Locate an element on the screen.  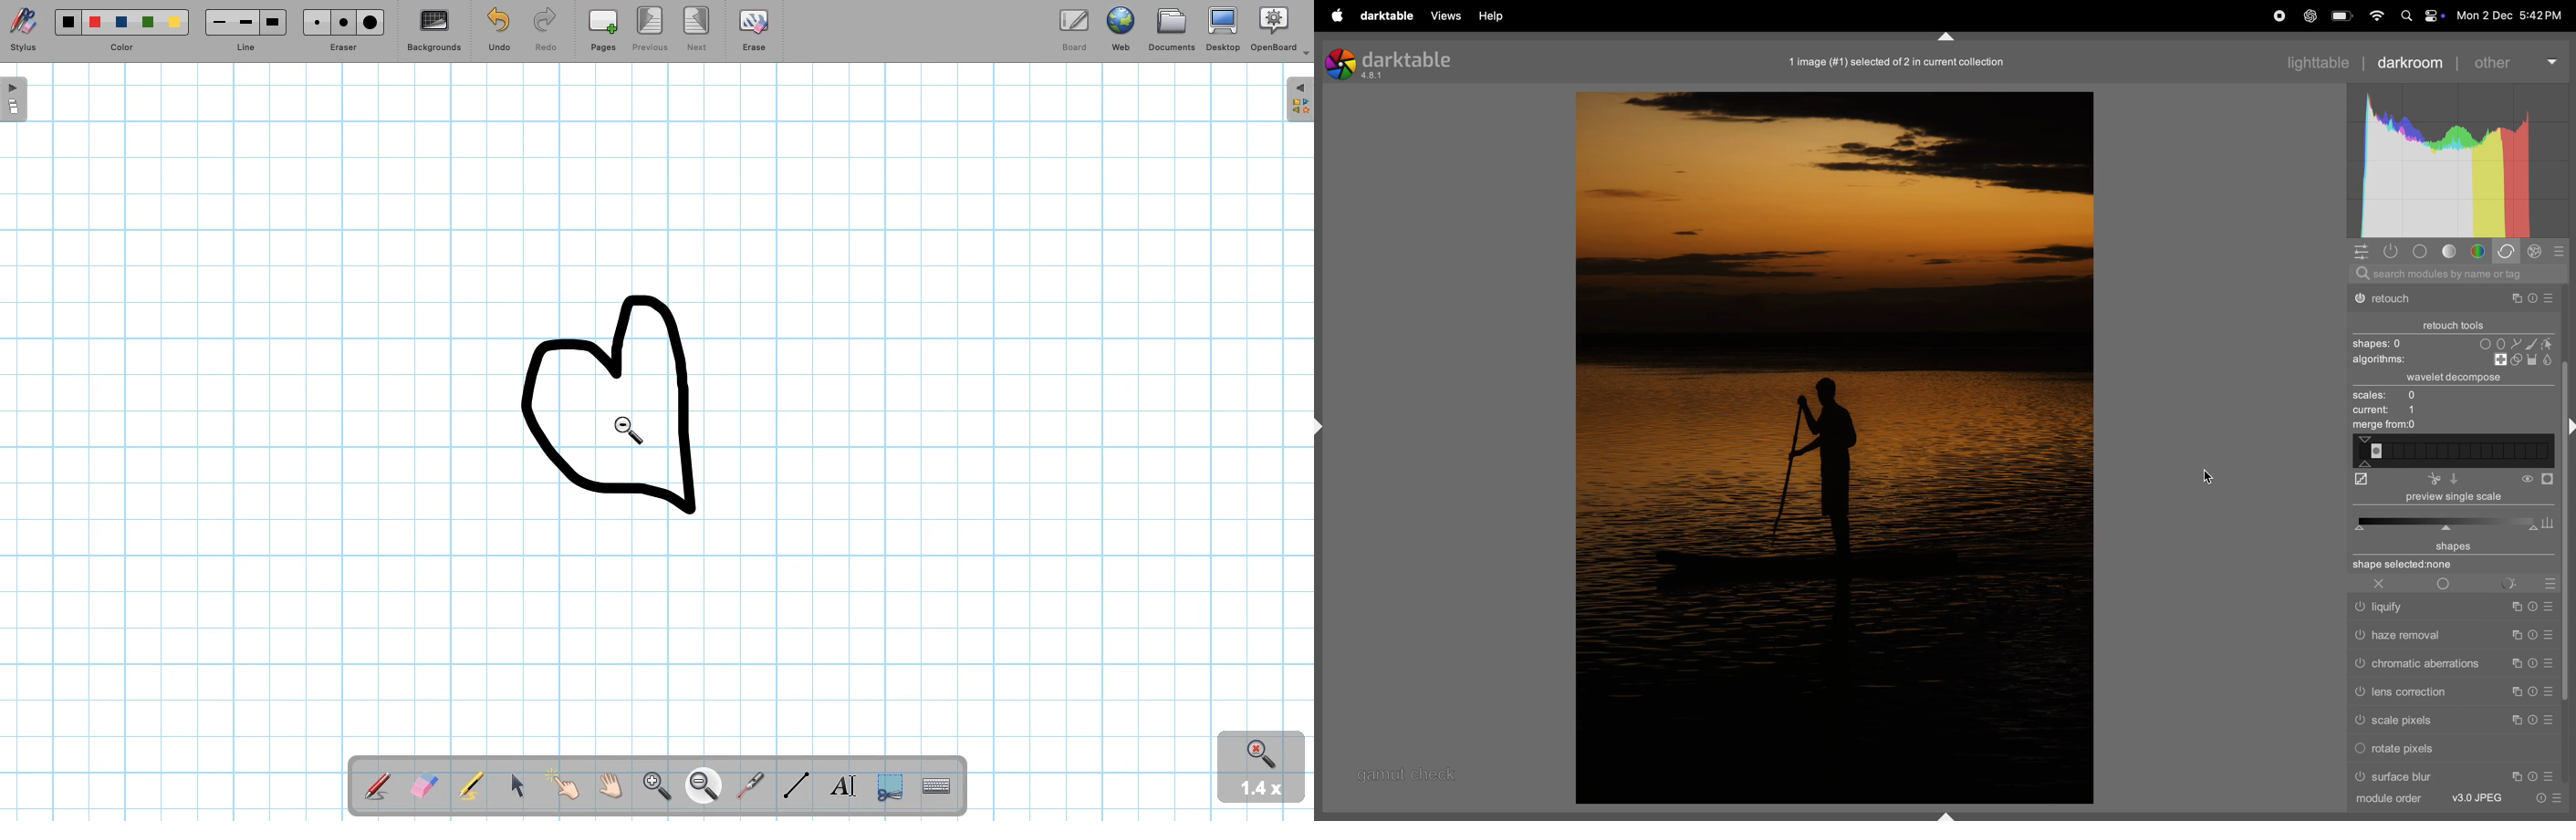
presets is located at coordinates (2559, 251).